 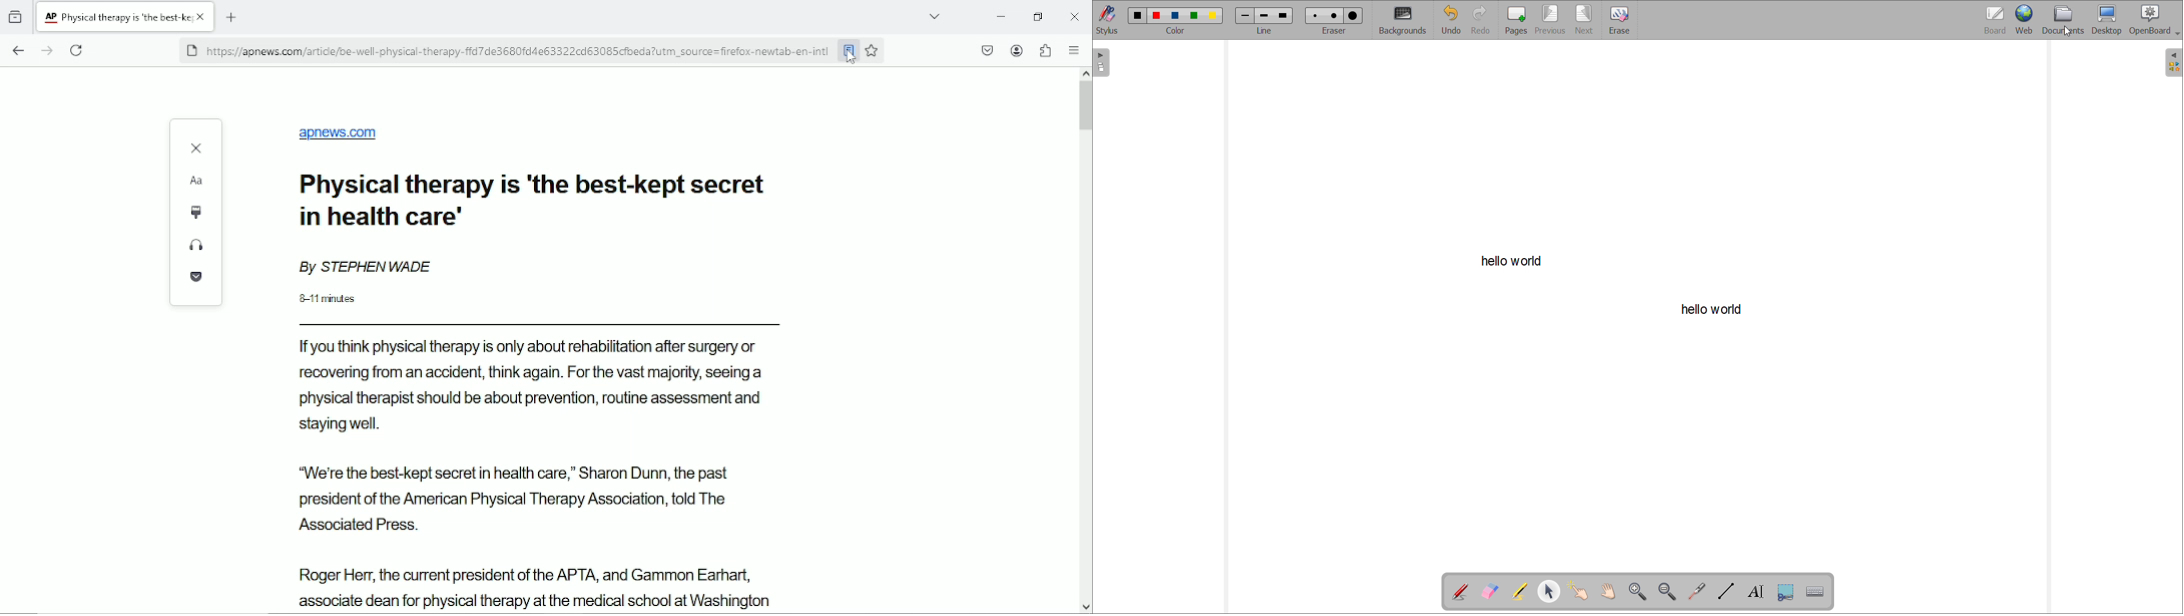 What do you see at coordinates (47, 50) in the screenshot?
I see `go forward` at bounding box center [47, 50].